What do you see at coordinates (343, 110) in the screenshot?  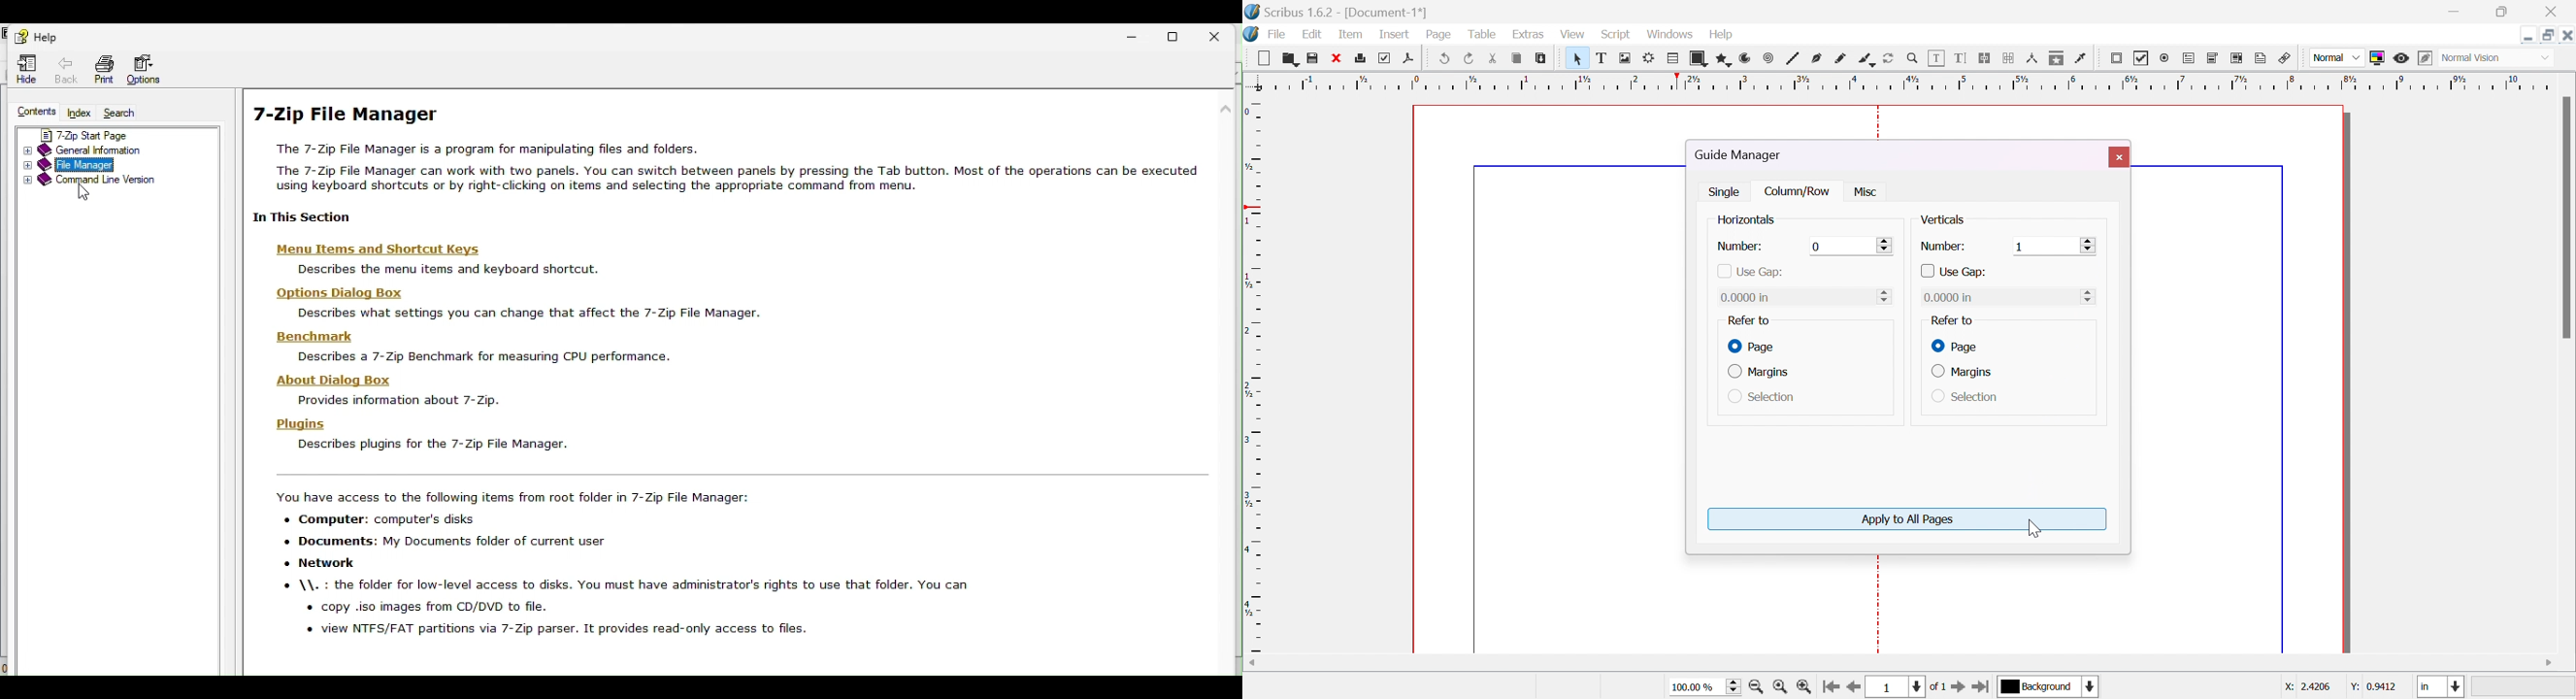 I see `7-Zip File Manager` at bounding box center [343, 110].